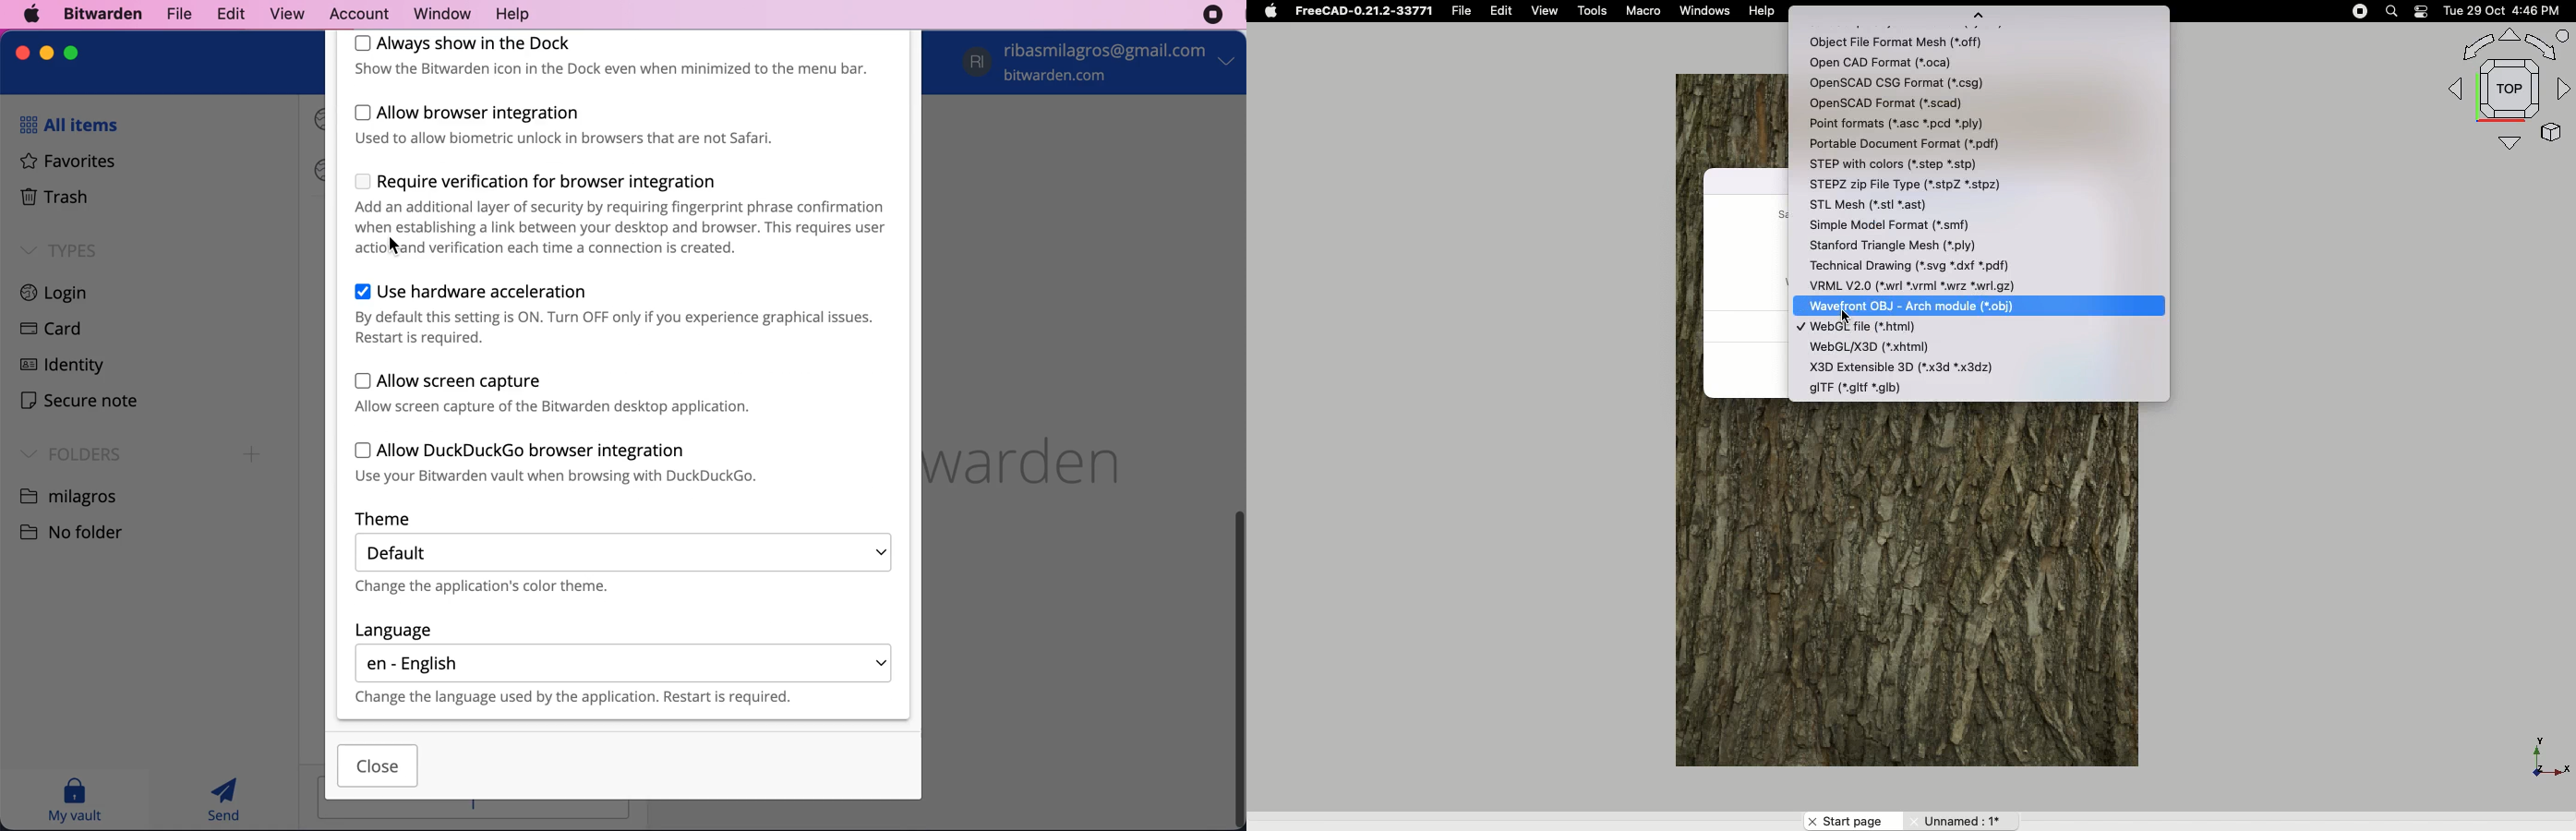 This screenshot has width=2576, height=840. I want to click on OpenSCAD format(*.scad), so click(1888, 102).